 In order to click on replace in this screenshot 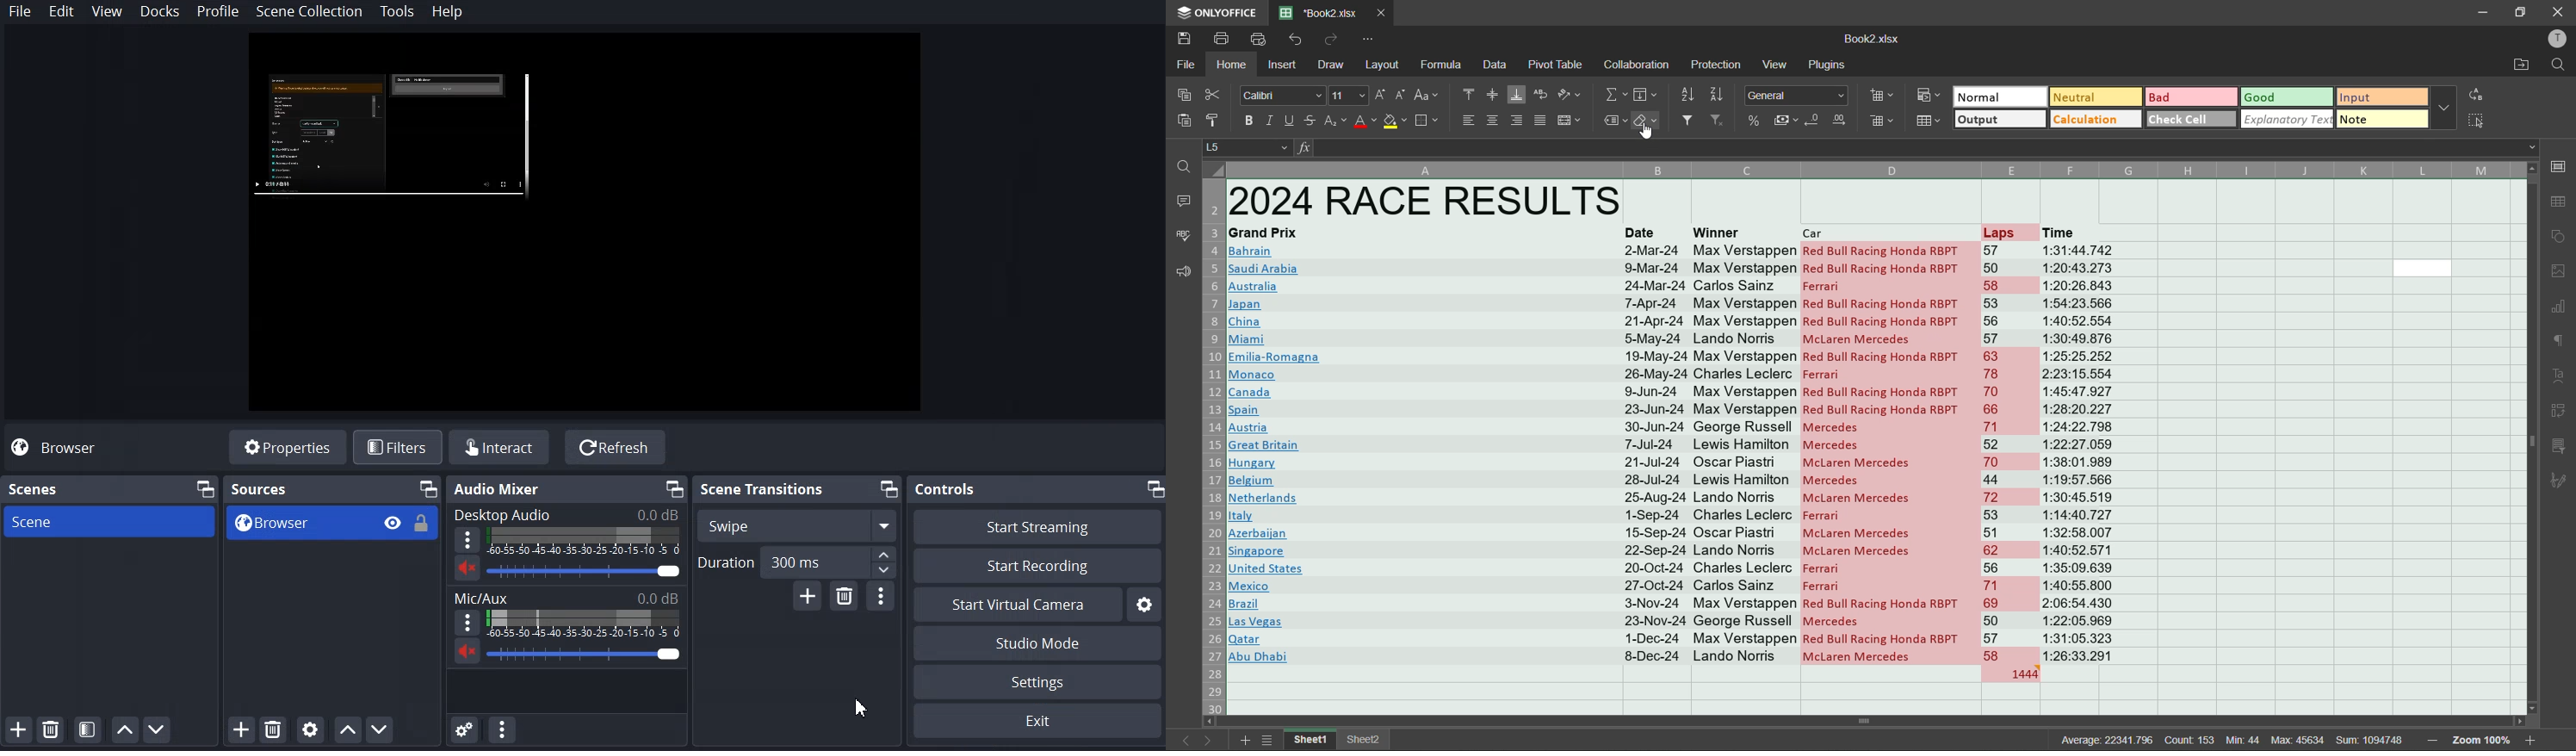, I will do `click(2480, 93)`.